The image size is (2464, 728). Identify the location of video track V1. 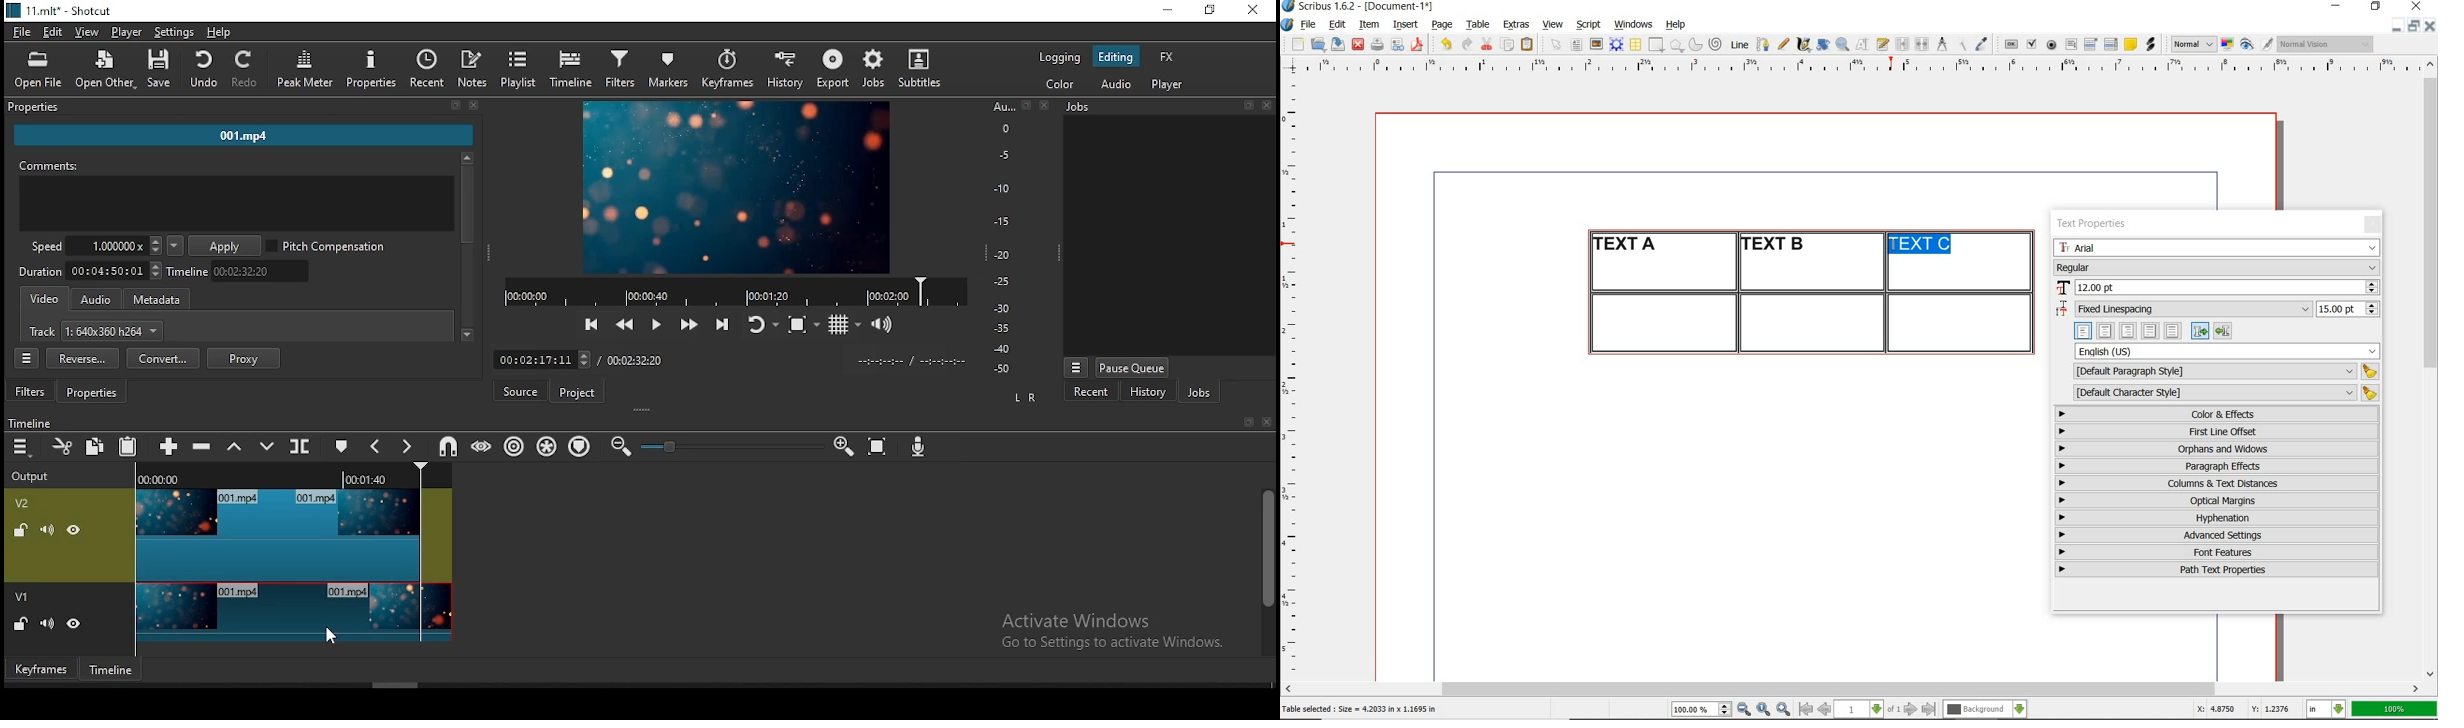
(292, 611).